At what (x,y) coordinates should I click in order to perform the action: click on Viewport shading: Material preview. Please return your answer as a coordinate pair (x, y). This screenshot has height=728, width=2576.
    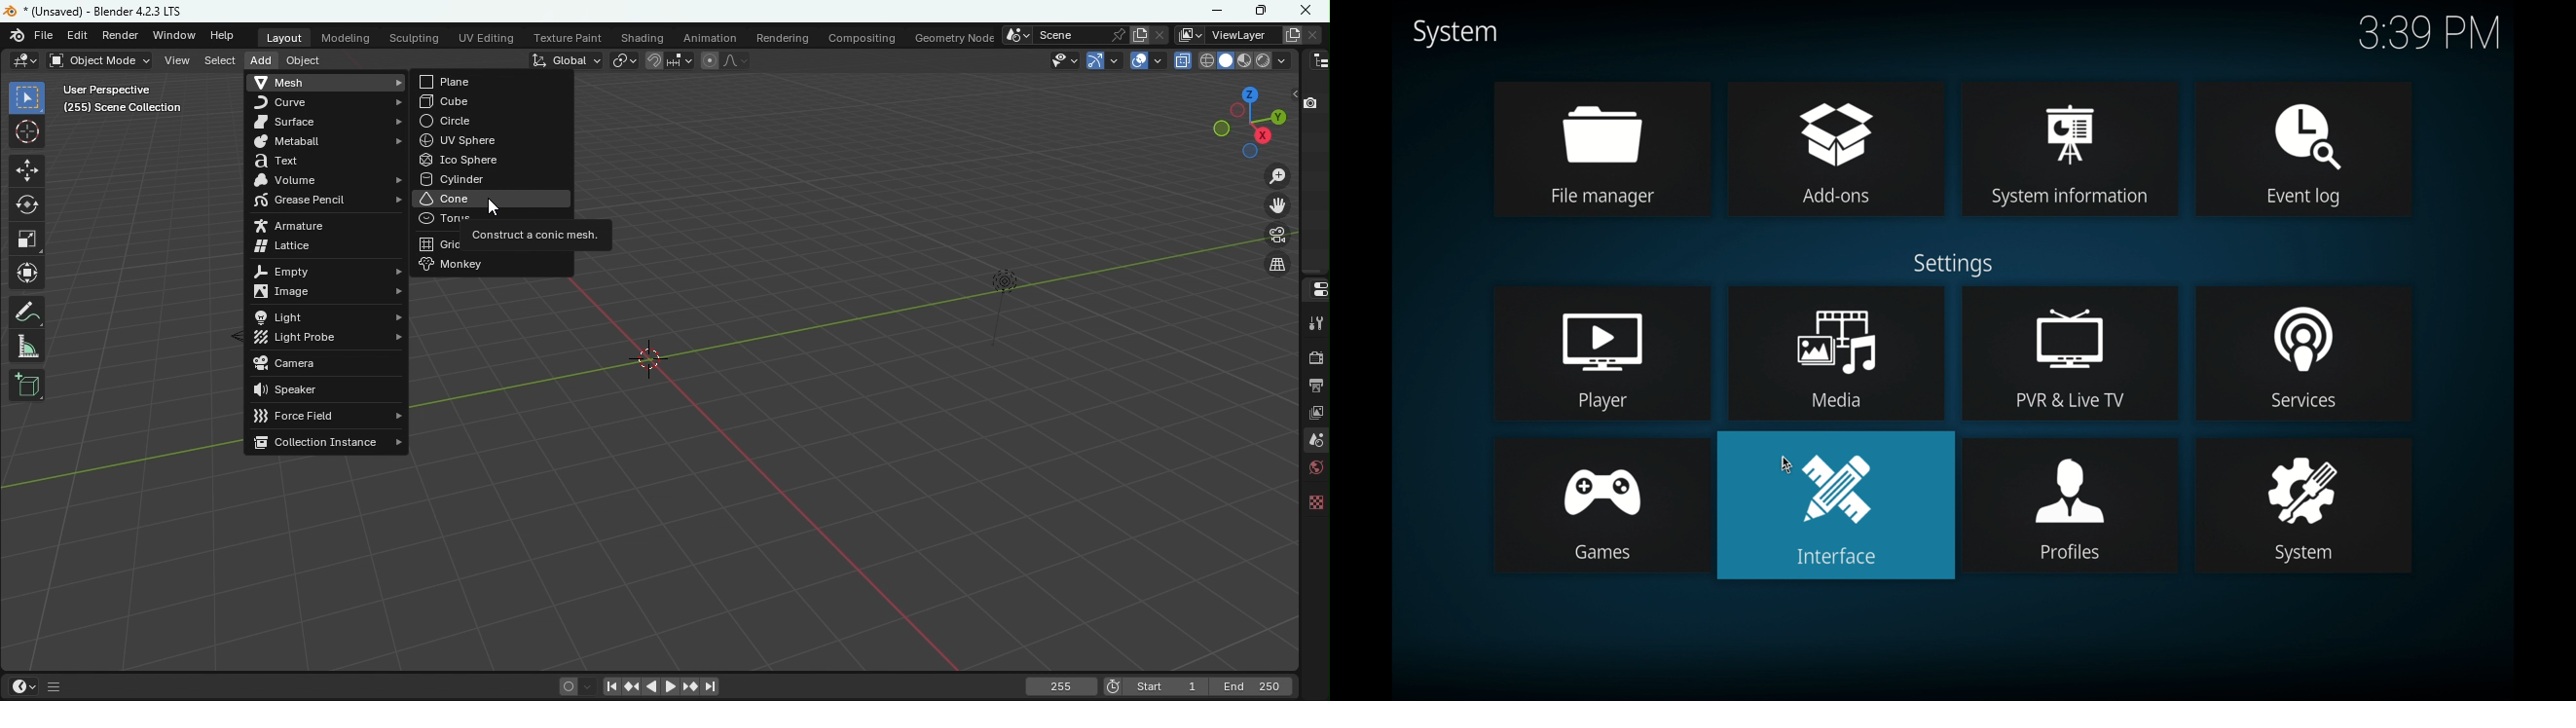
    Looking at the image, I should click on (1243, 60).